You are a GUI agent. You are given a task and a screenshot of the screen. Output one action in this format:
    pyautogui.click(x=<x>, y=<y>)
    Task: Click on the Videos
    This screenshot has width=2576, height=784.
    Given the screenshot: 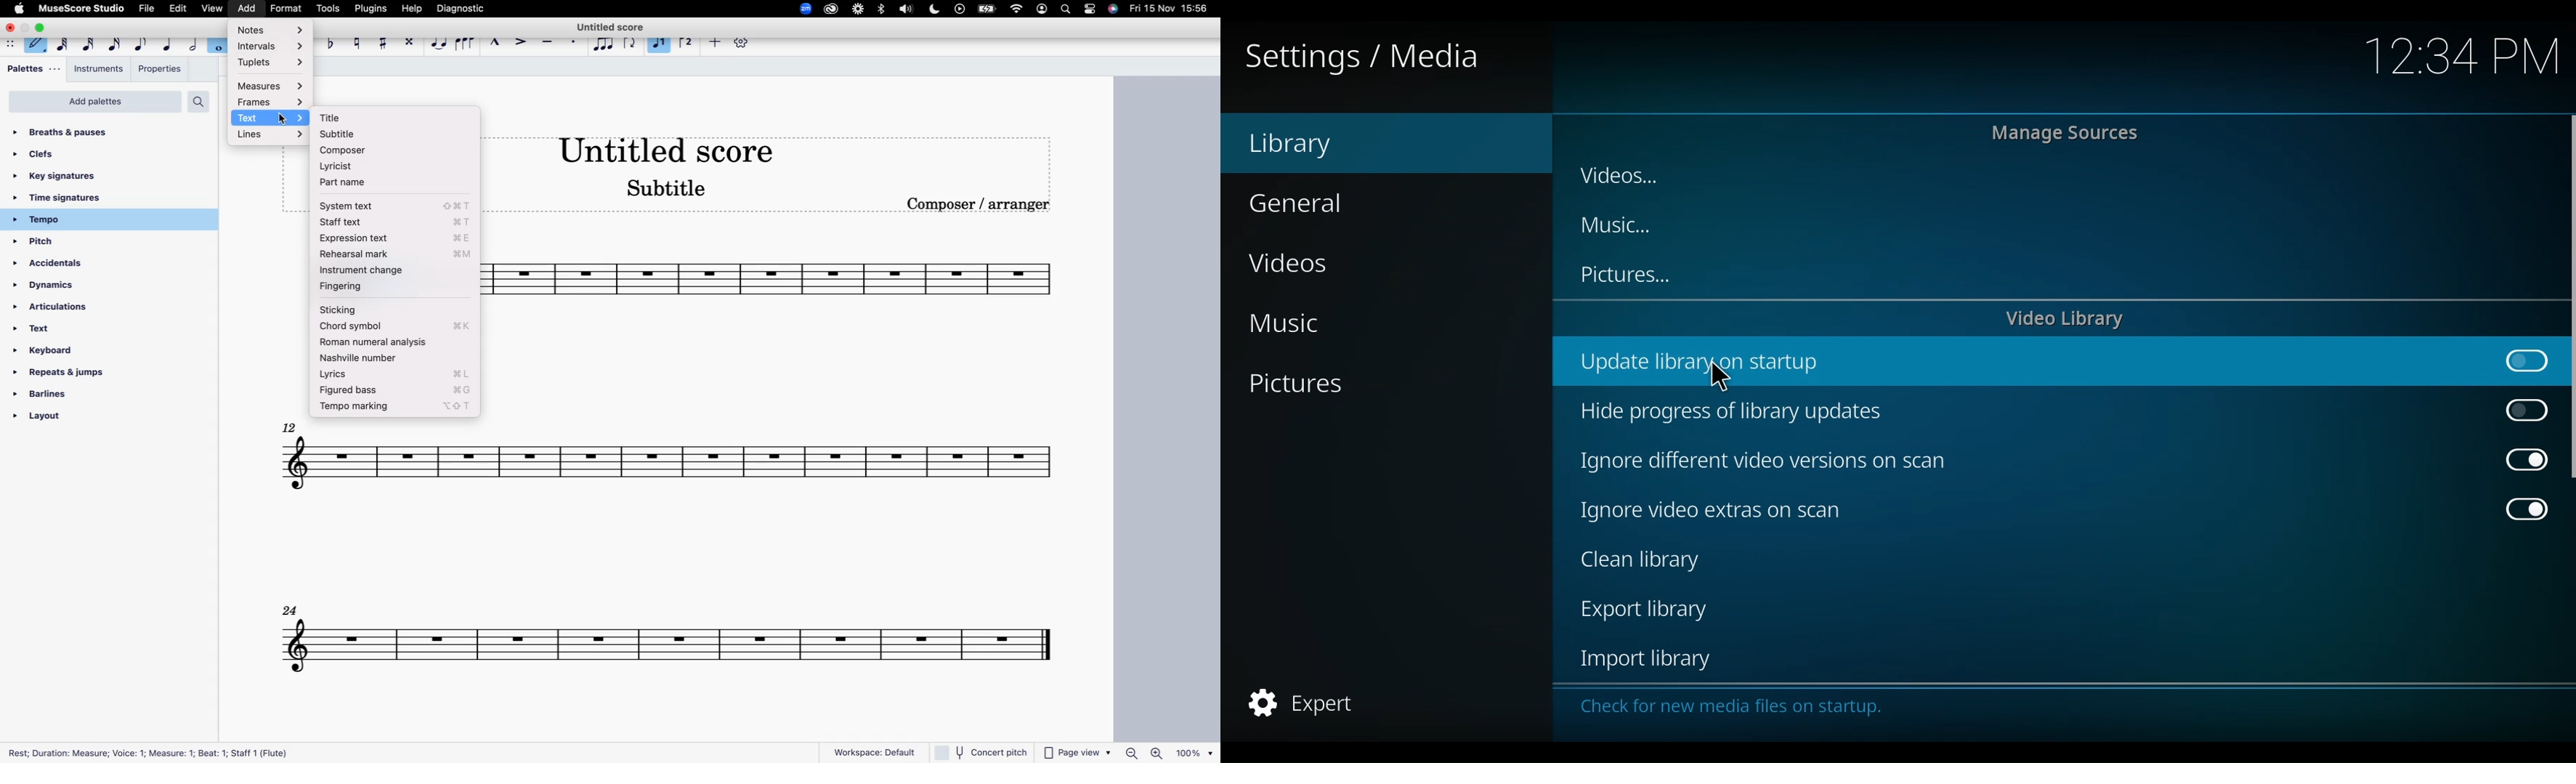 What is the action you would take?
    pyautogui.click(x=1628, y=177)
    